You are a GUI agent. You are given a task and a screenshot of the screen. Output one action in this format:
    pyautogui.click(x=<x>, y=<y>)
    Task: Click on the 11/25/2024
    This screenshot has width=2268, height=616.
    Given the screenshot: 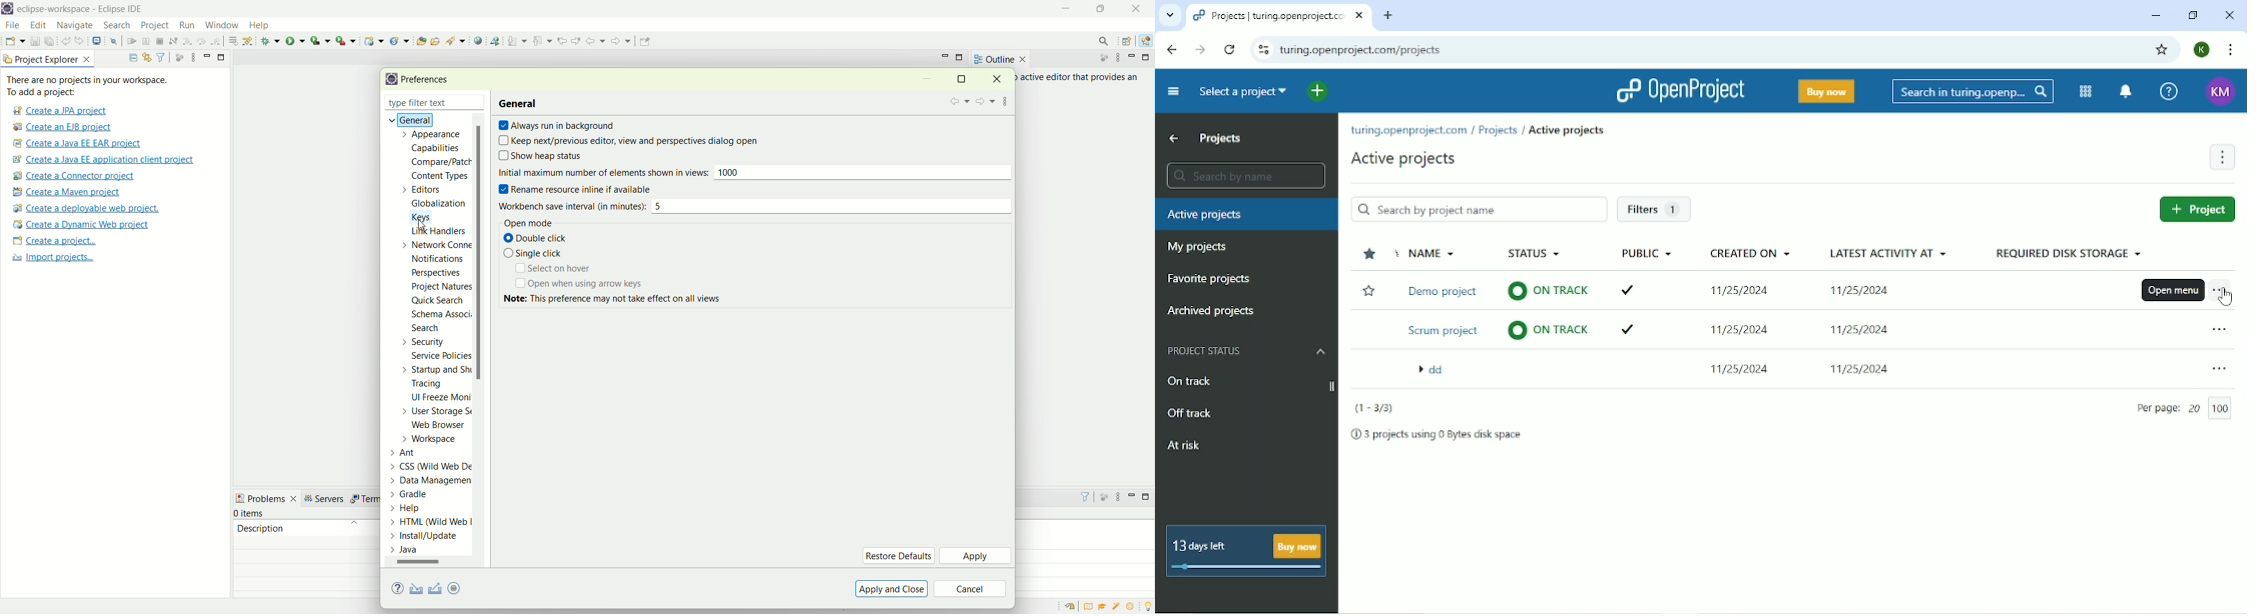 What is the action you would take?
    pyautogui.click(x=1865, y=327)
    